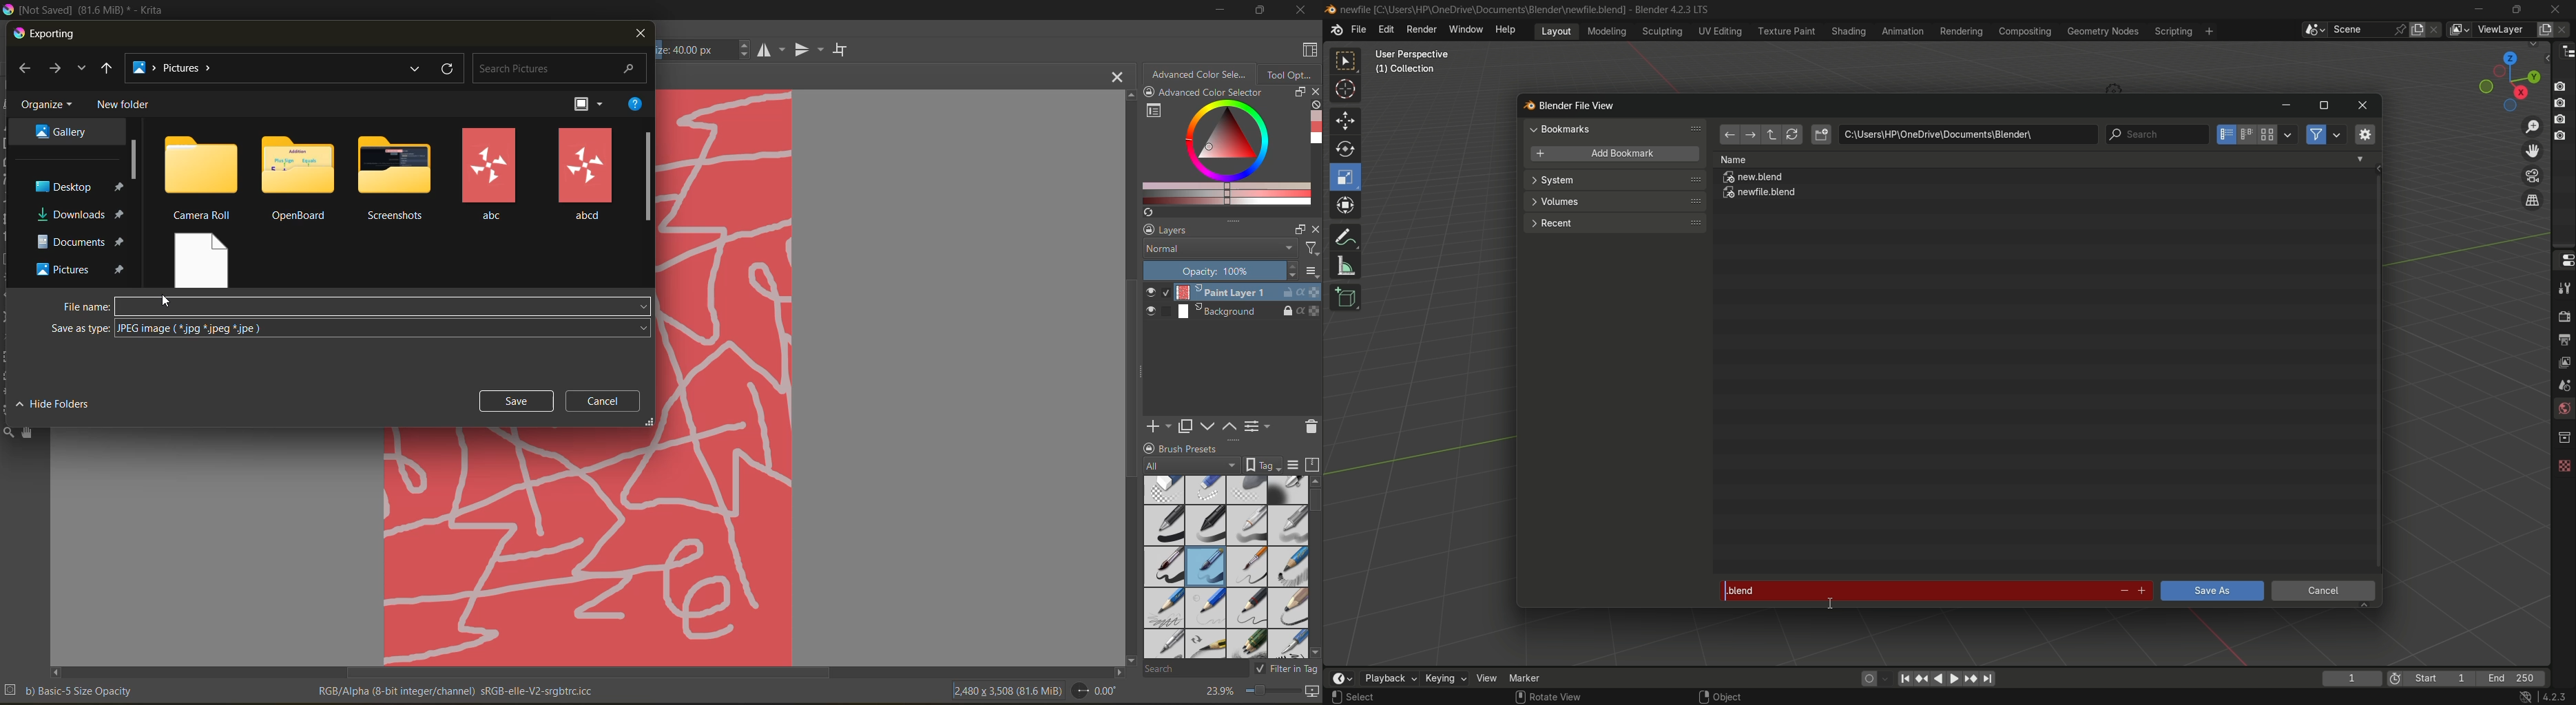  Describe the element at coordinates (1611, 155) in the screenshot. I see `add bookmark` at that location.